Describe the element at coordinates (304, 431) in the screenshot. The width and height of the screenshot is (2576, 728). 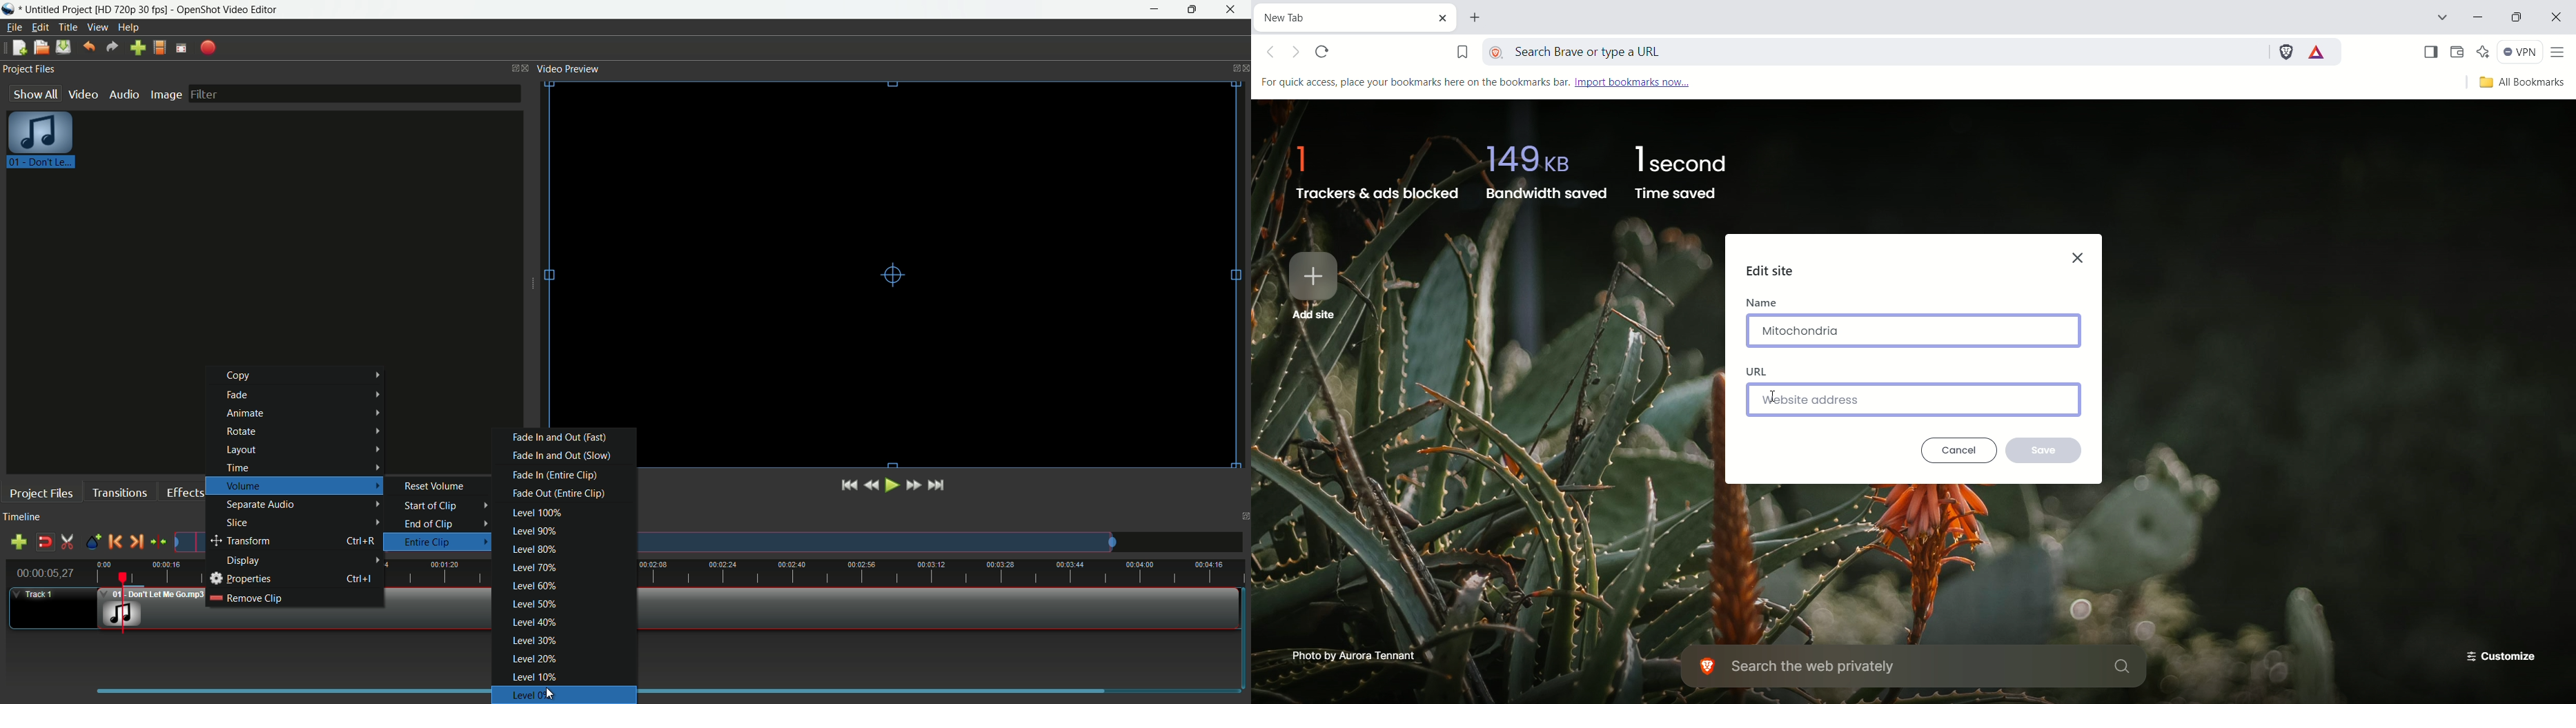
I see `rotate` at that location.